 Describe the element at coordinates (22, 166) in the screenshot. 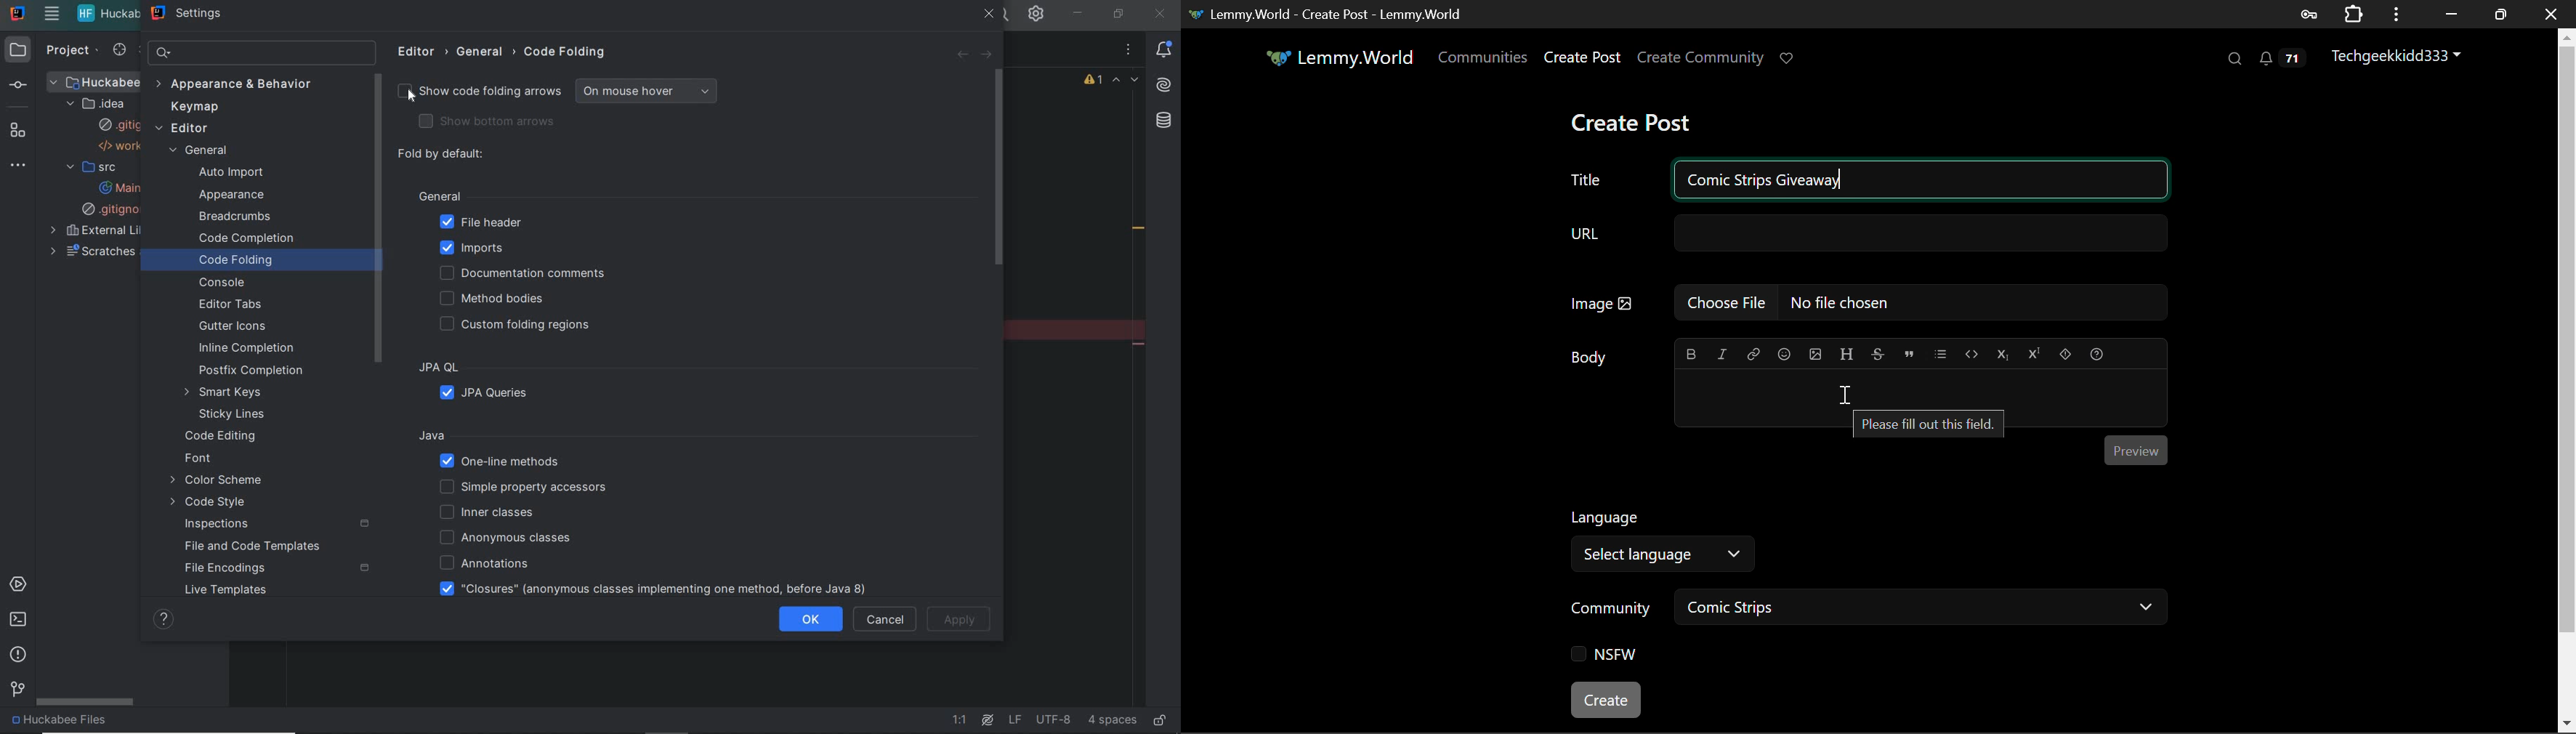

I see `more tool windows` at that location.